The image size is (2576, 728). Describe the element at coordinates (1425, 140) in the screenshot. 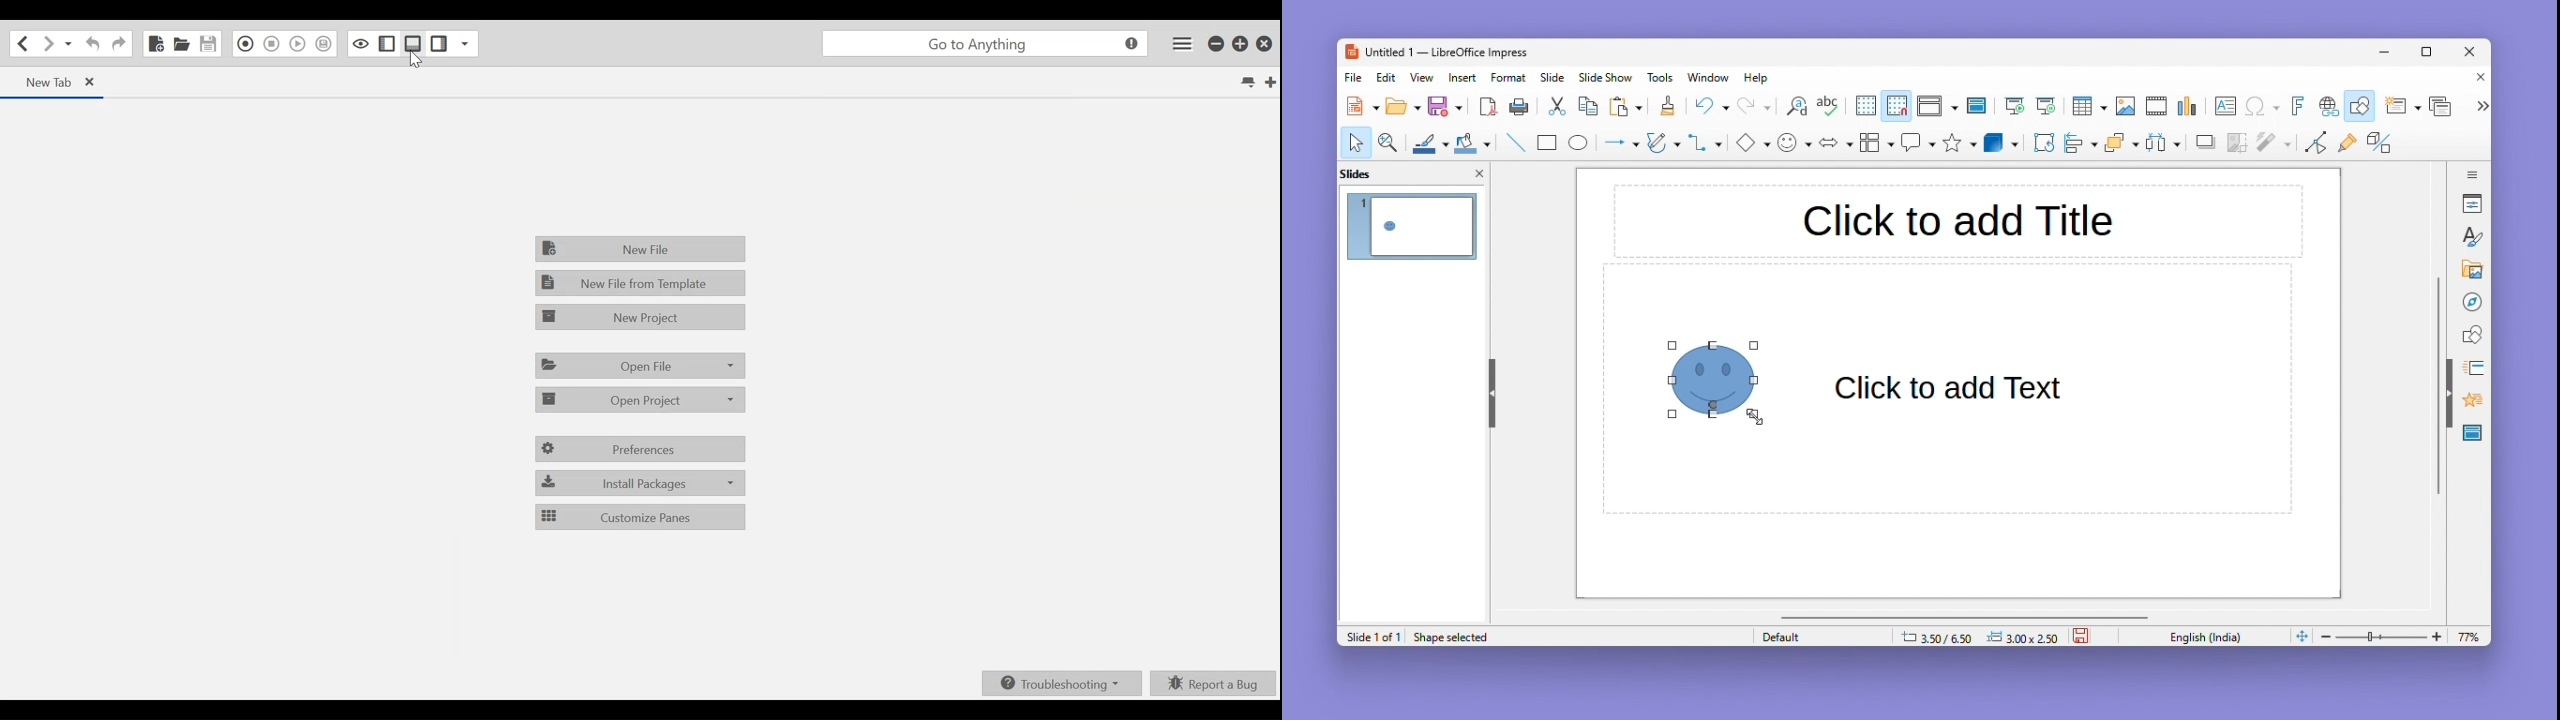

I see `Brush` at that location.